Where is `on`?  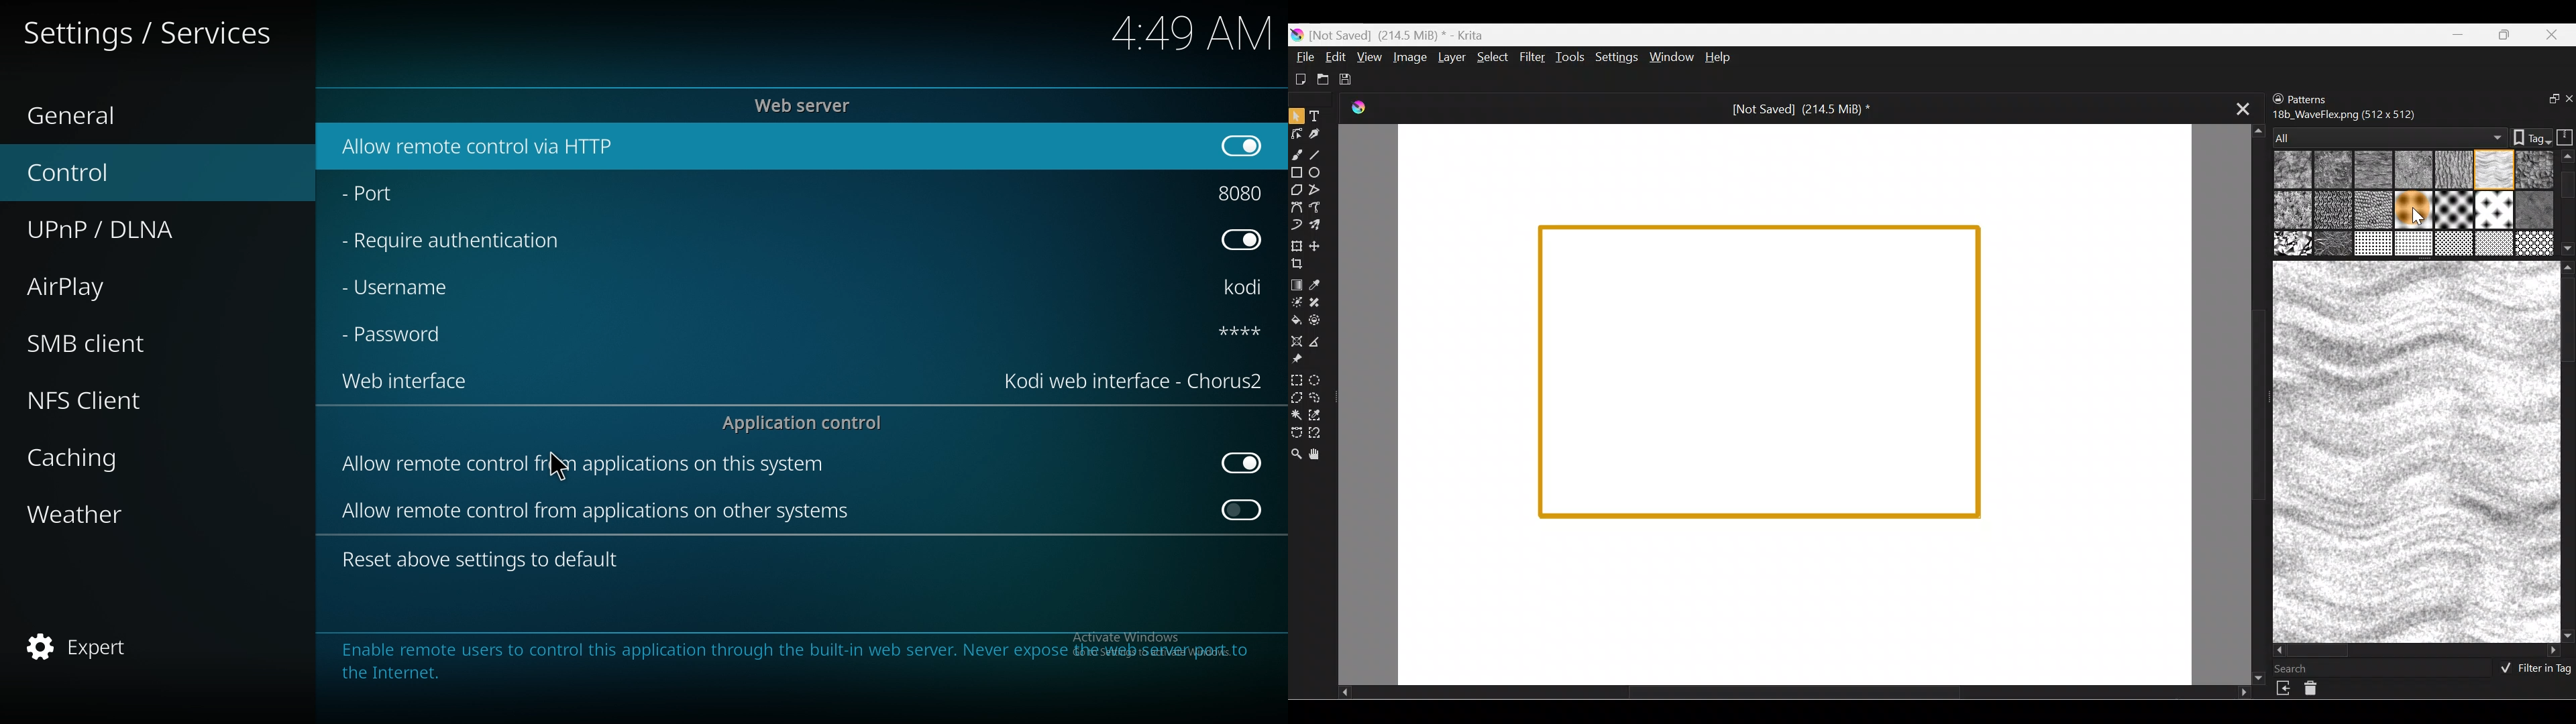
on is located at coordinates (1242, 513).